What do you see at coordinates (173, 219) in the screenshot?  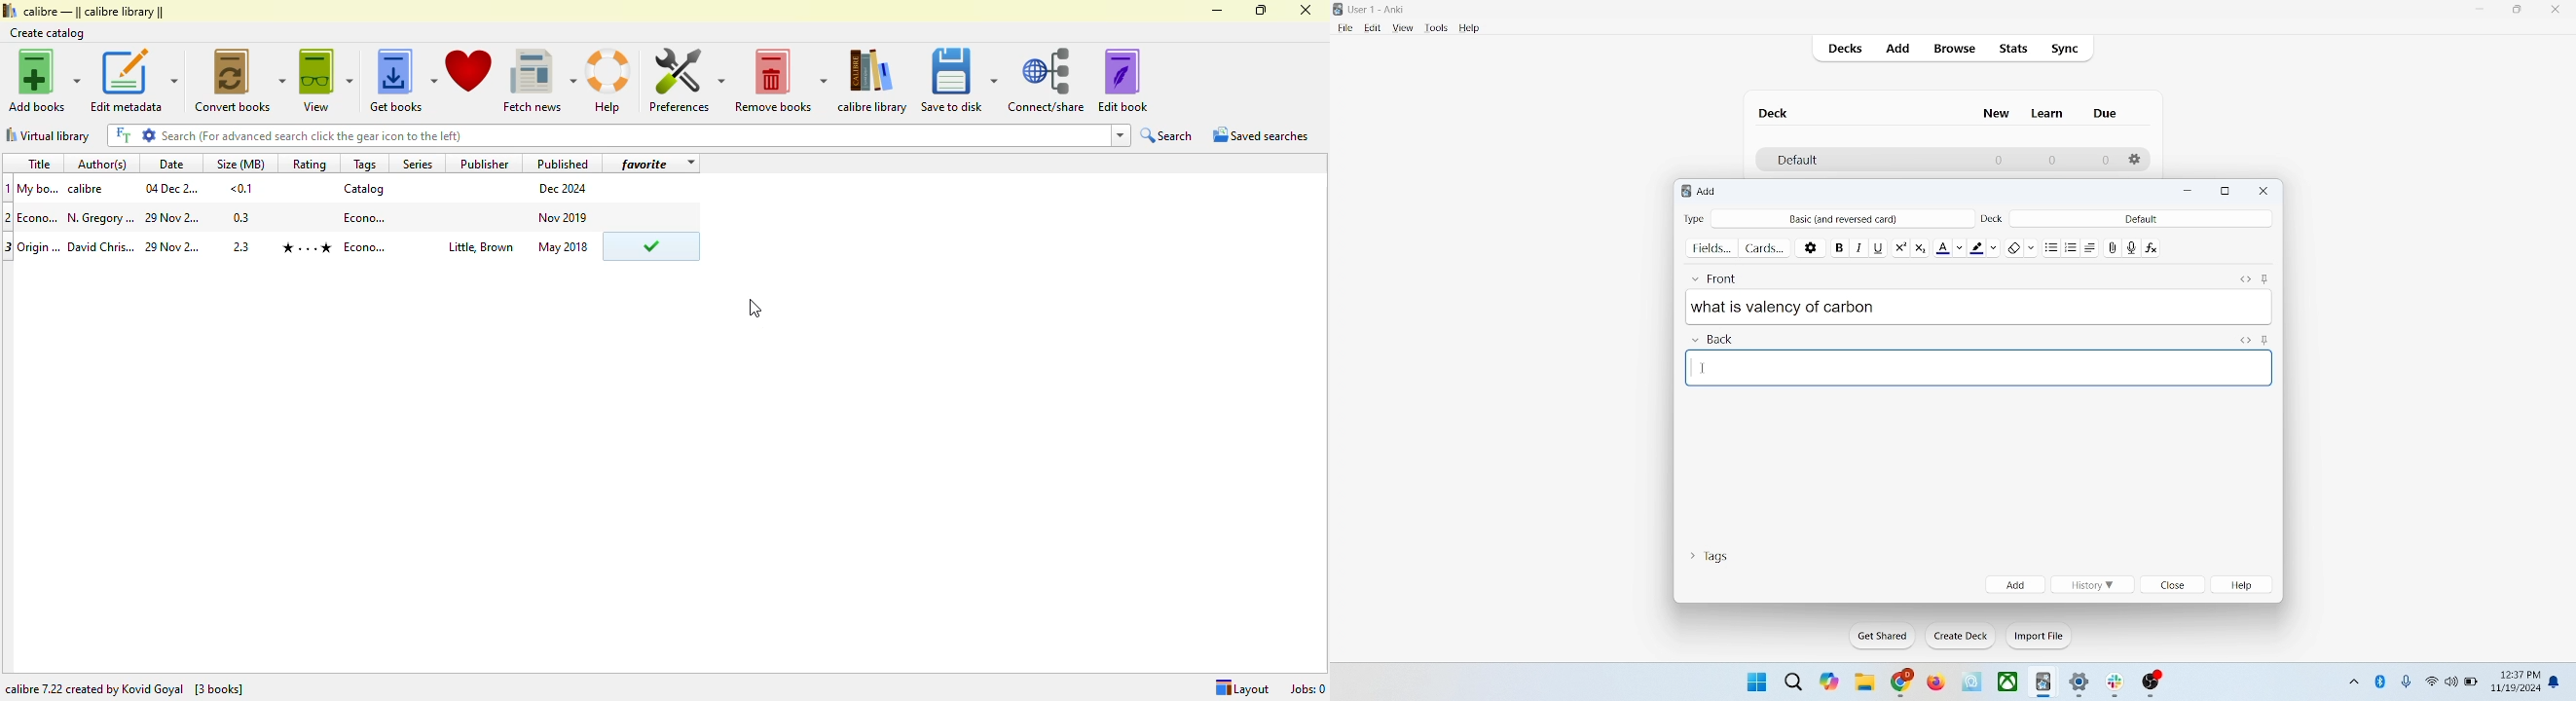 I see `date` at bounding box center [173, 219].